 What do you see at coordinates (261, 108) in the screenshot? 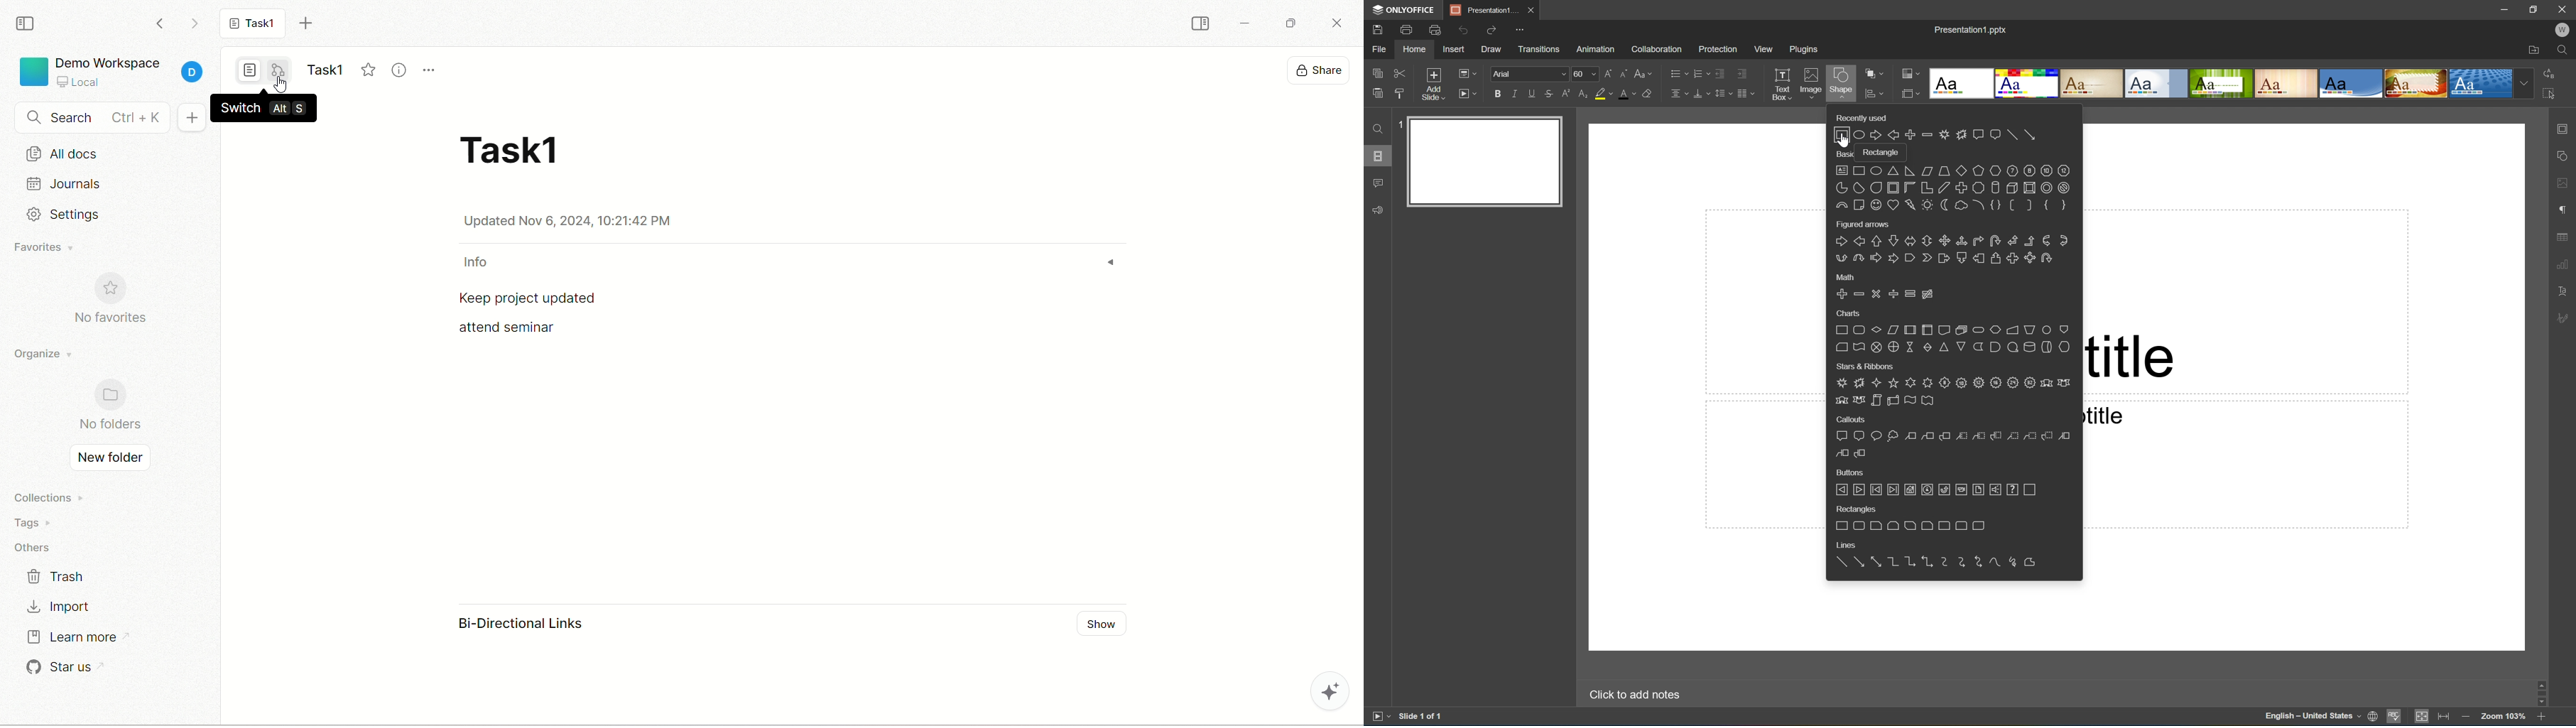
I see `switch` at bounding box center [261, 108].